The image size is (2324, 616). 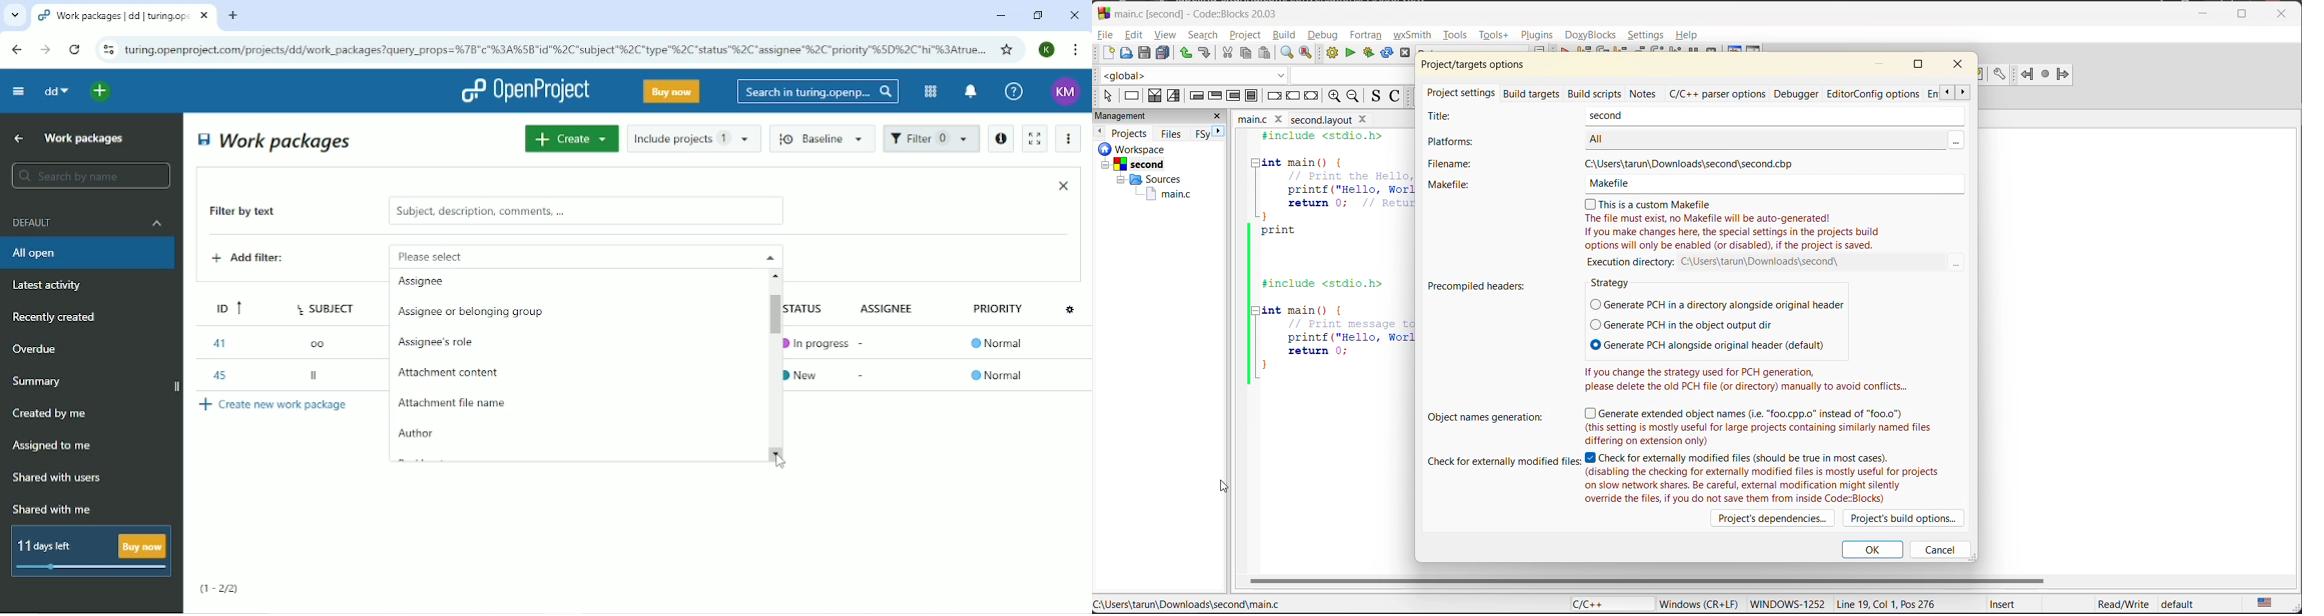 What do you see at coordinates (1899, 518) in the screenshot?
I see `project build options` at bounding box center [1899, 518].